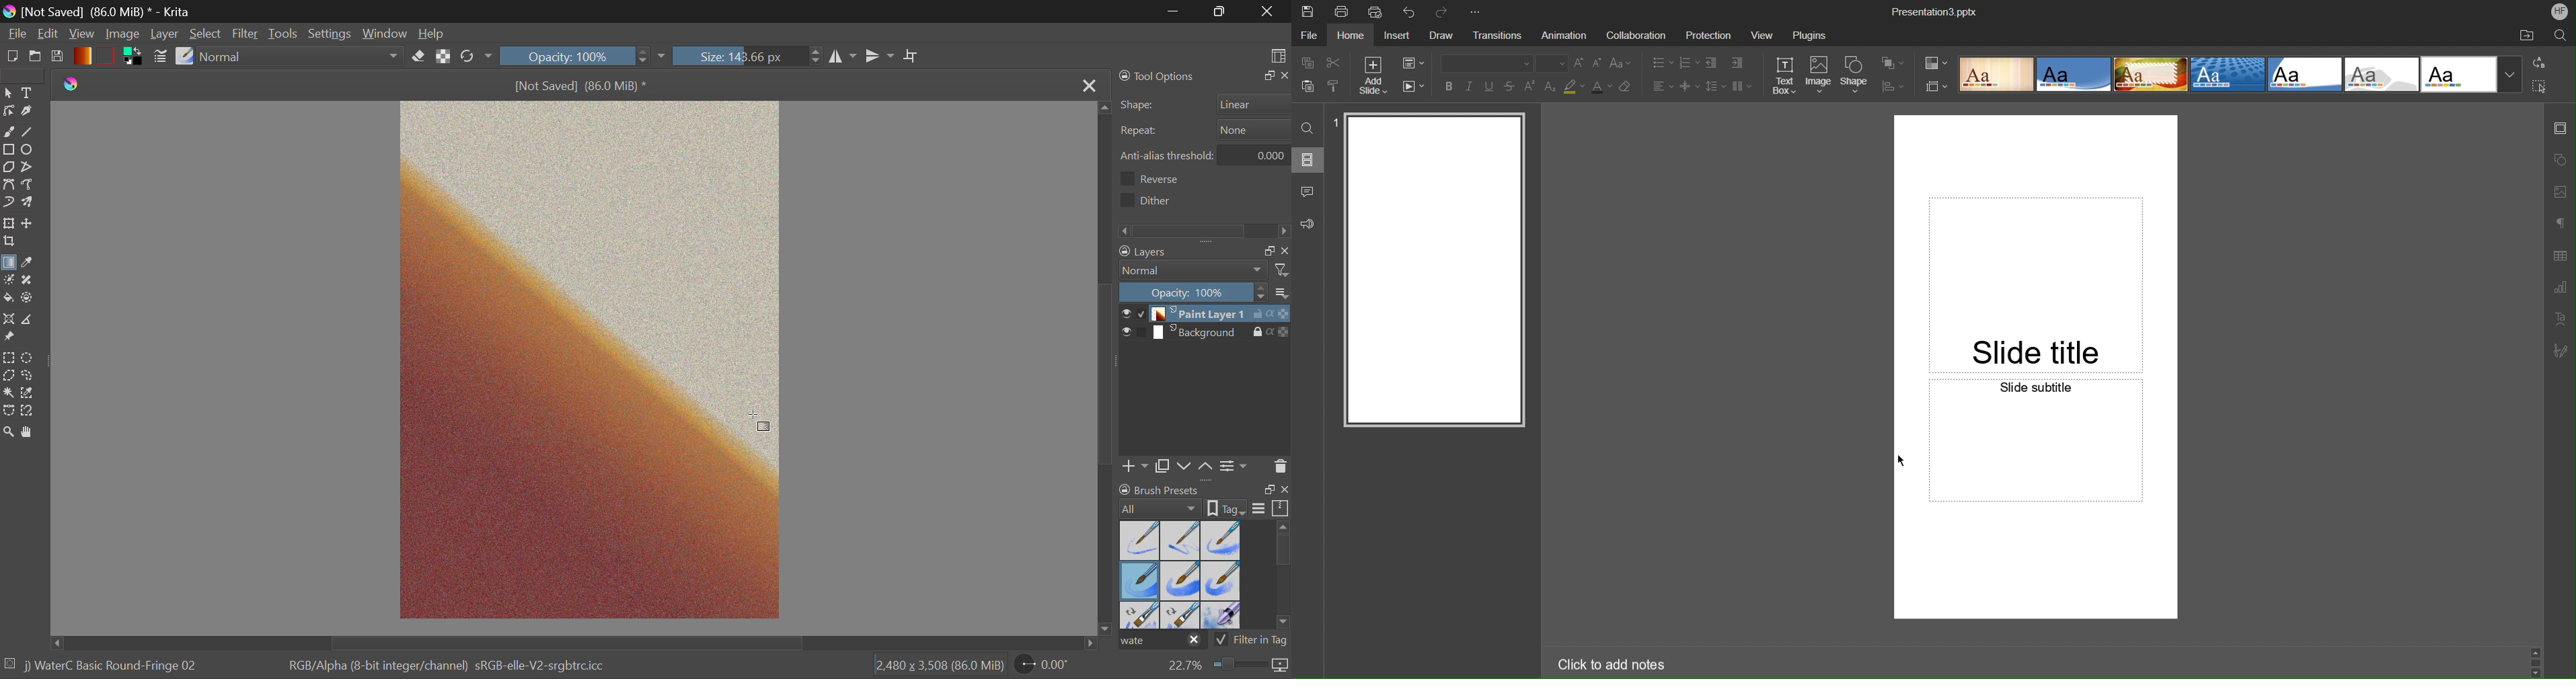  What do you see at coordinates (1219, 11) in the screenshot?
I see `Minimize` at bounding box center [1219, 11].